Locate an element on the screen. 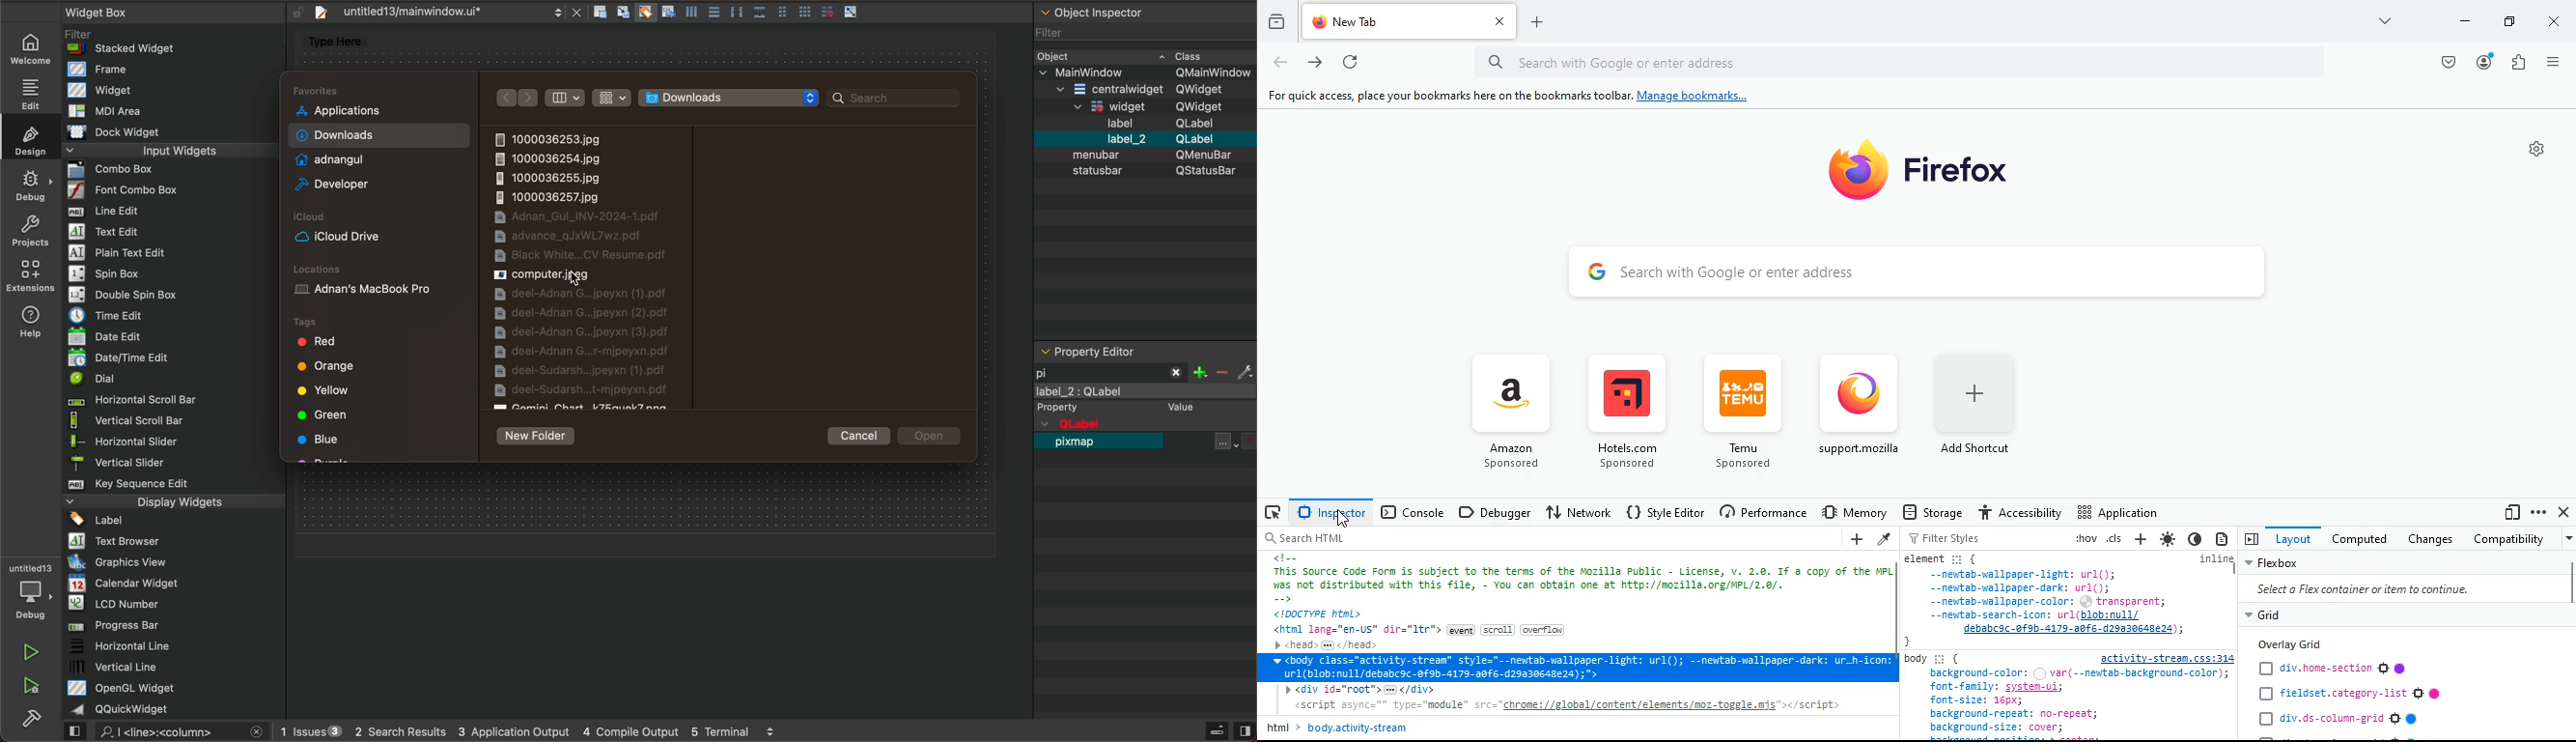 The height and width of the screenshot is (756, 2576). more is located at coordinates (2538, 512).